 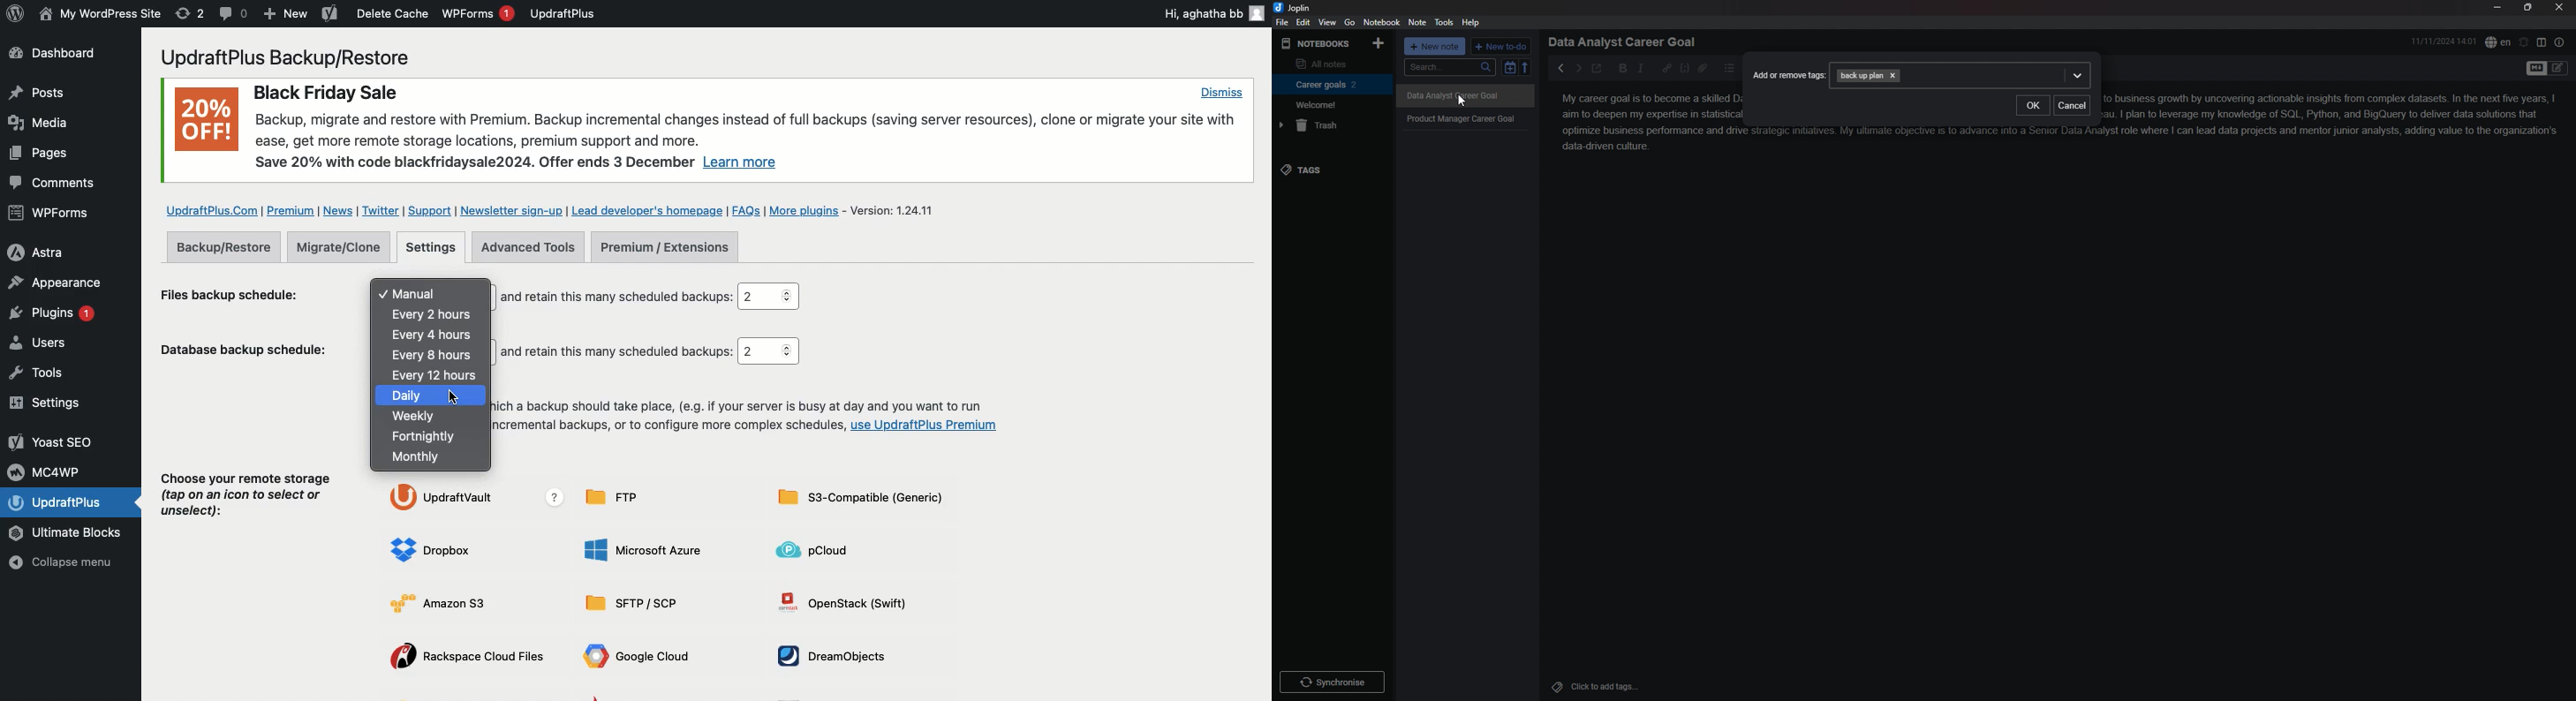 What do you see at coordinates (1329, 84) in the screenshot?
I see `Career goals 2` at bounding box center [1329, 84].